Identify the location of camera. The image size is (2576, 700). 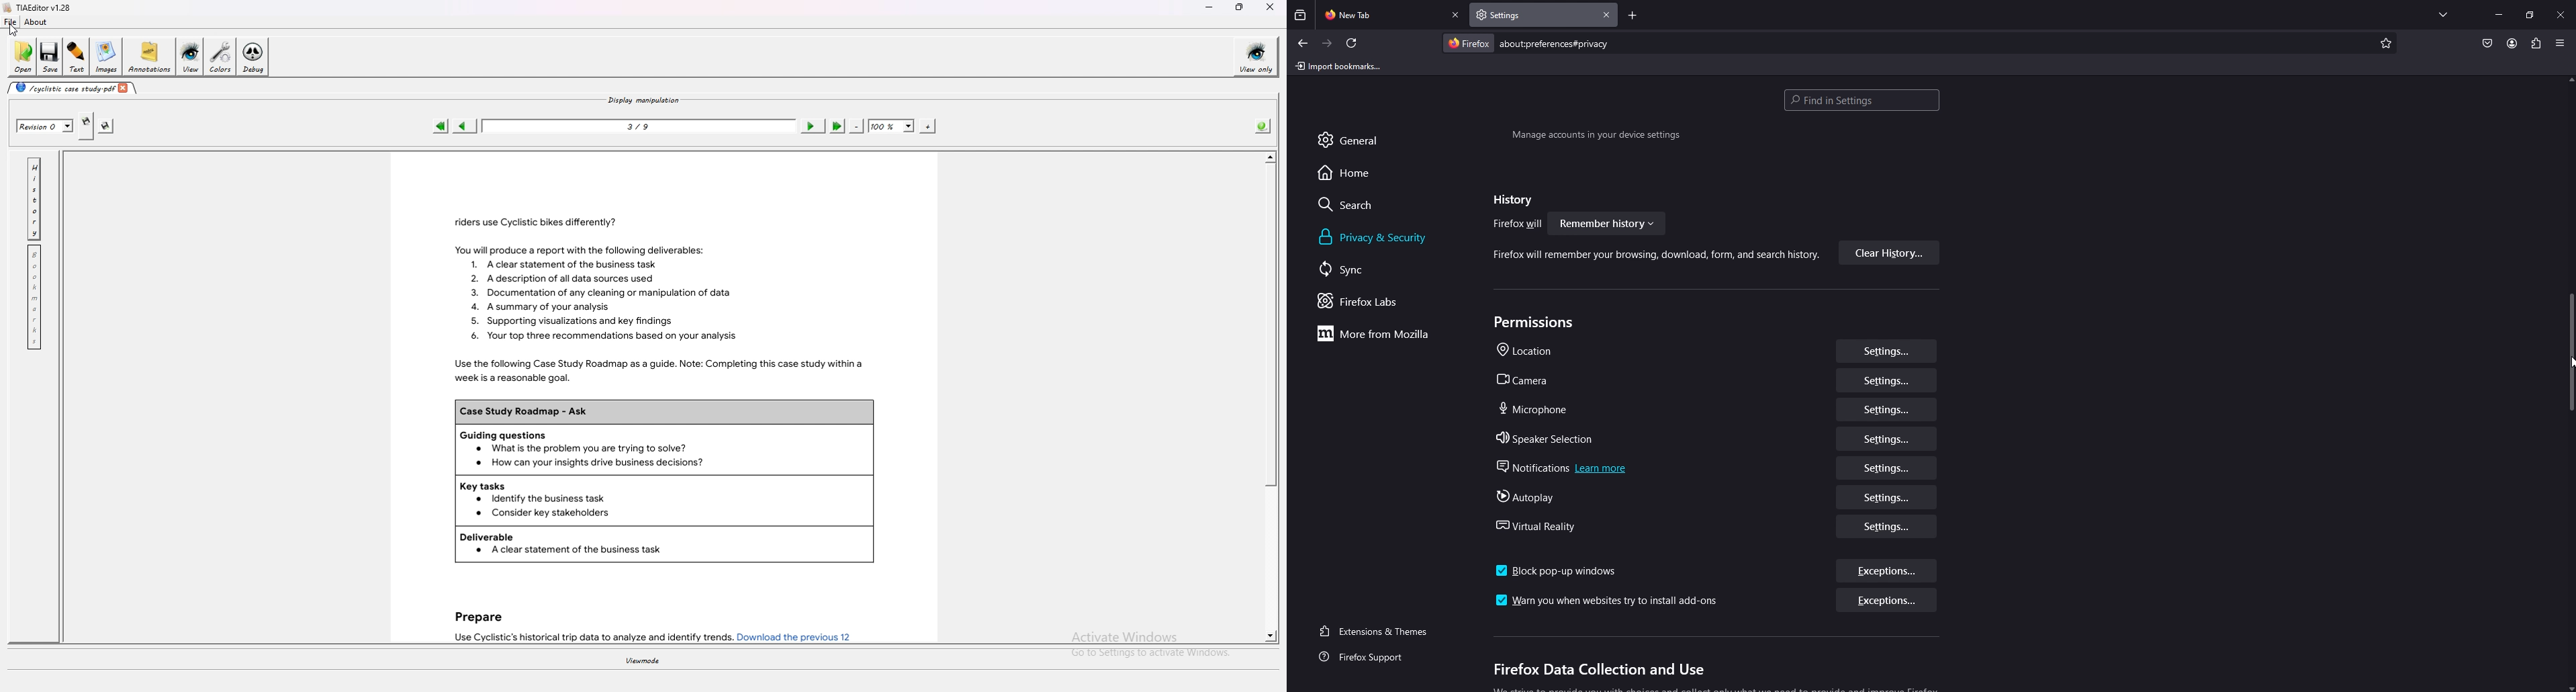
(1530, 380).